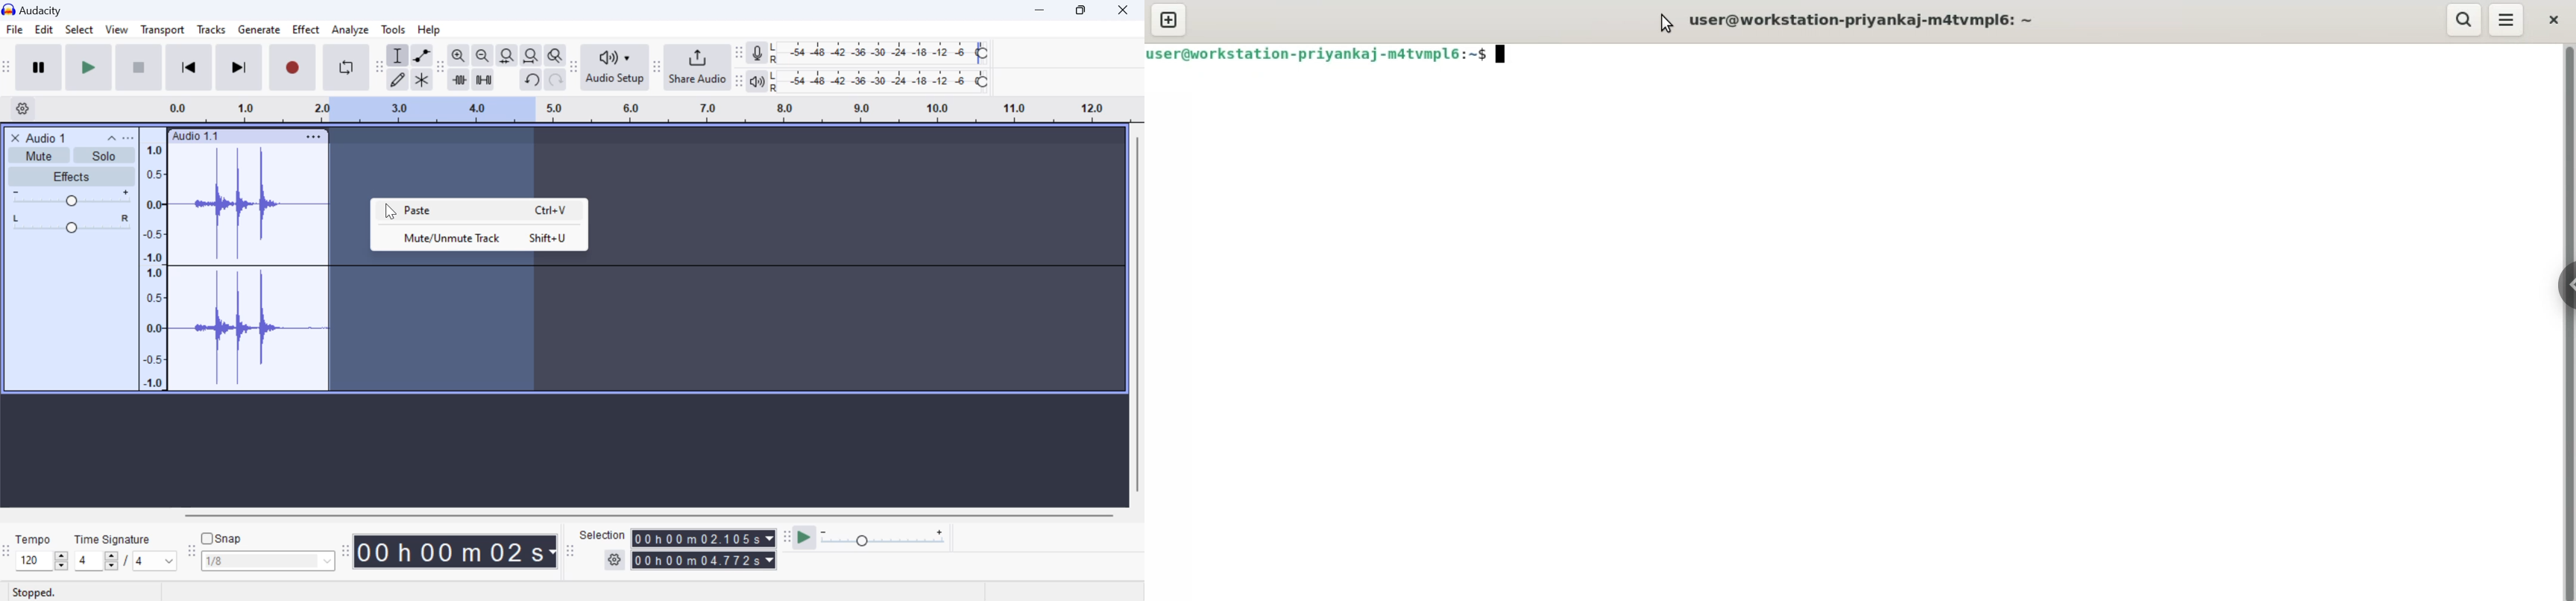  Describe the element at coordinates (2567, 321) in the screenshot. I see `verical scroll bar` at that location.